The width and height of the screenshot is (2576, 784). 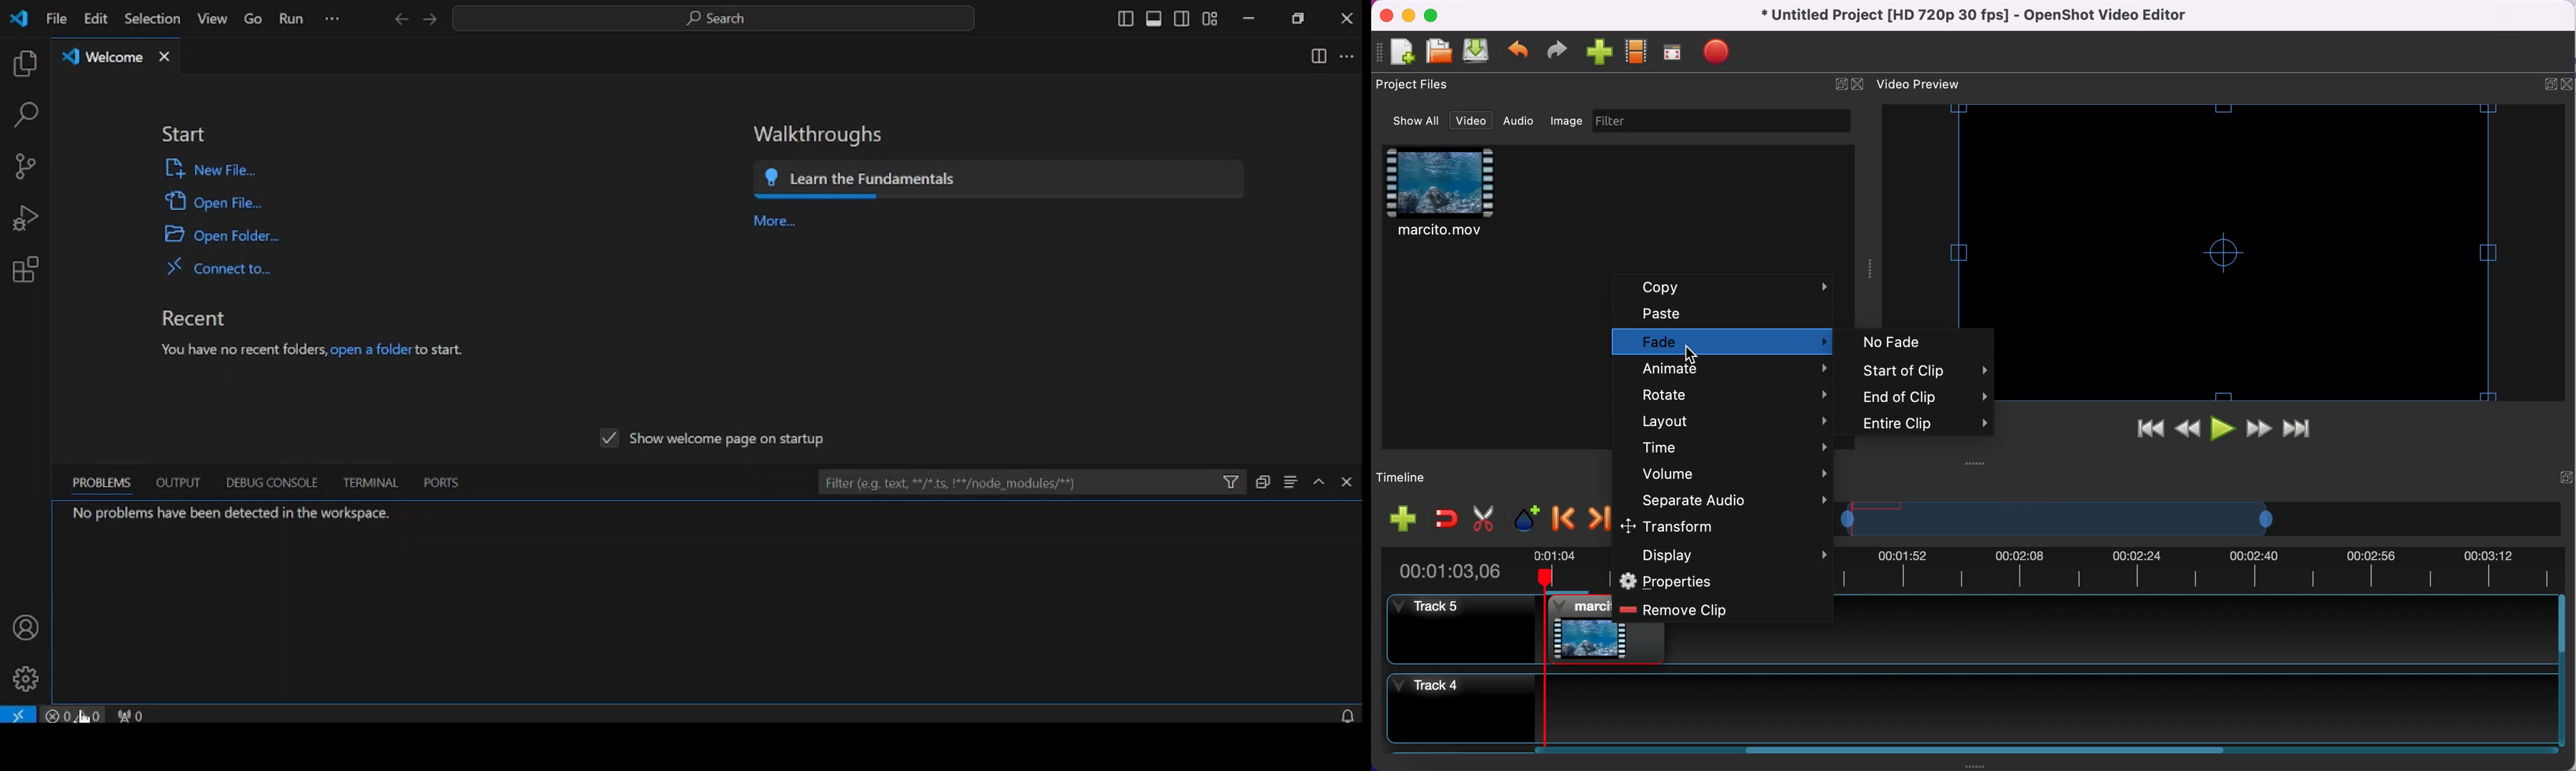 I want to click on minimize, so click(x=1409, y=16).